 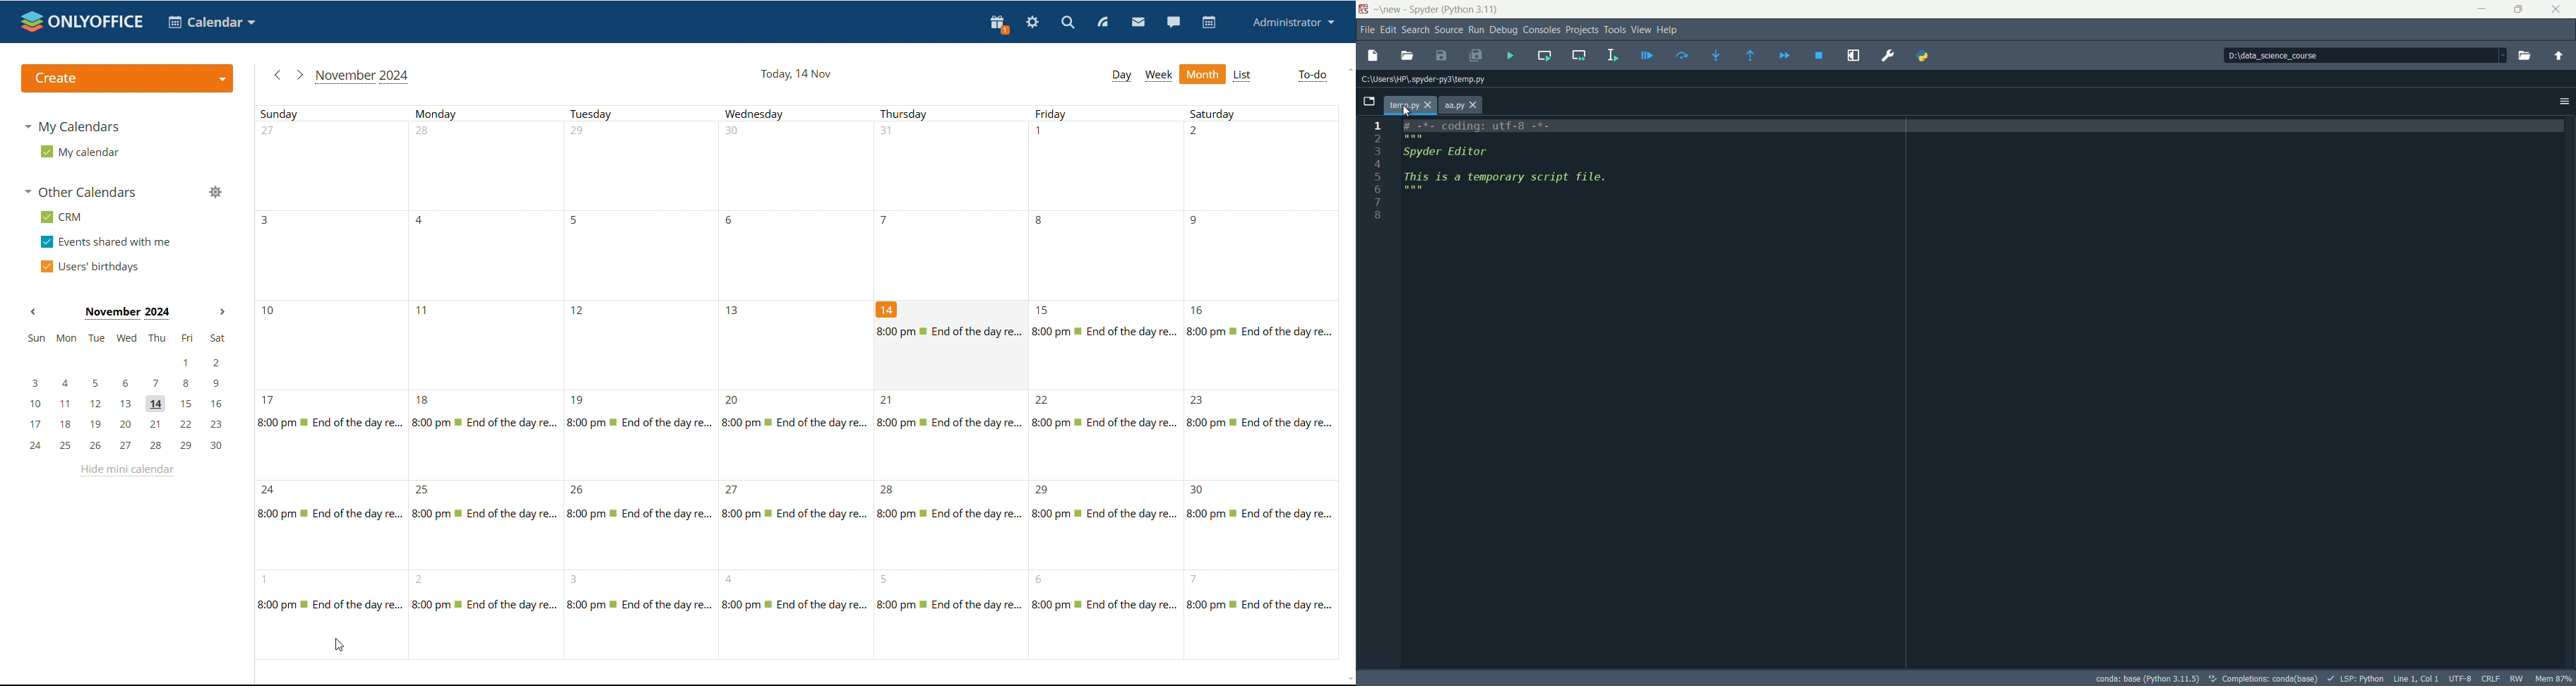 I want to click on options, so click(x=2562, y=101).